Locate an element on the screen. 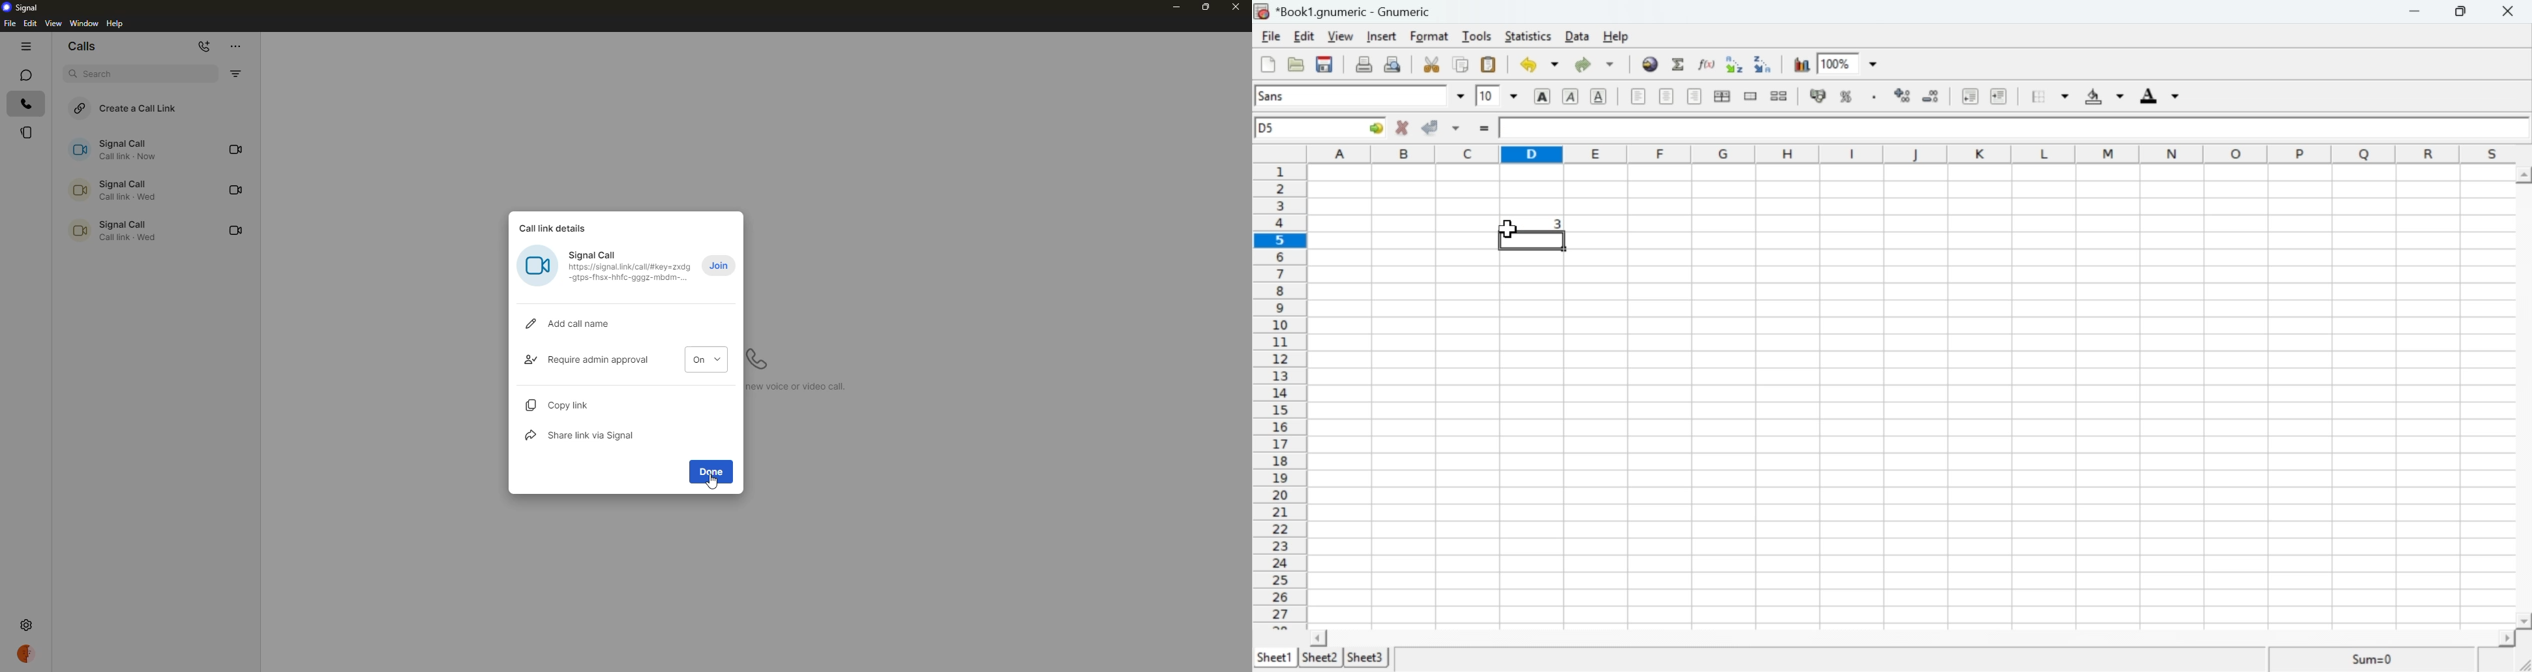 This screenshot has height=672, width=2548. Data is located at coordinates (1579, 37).